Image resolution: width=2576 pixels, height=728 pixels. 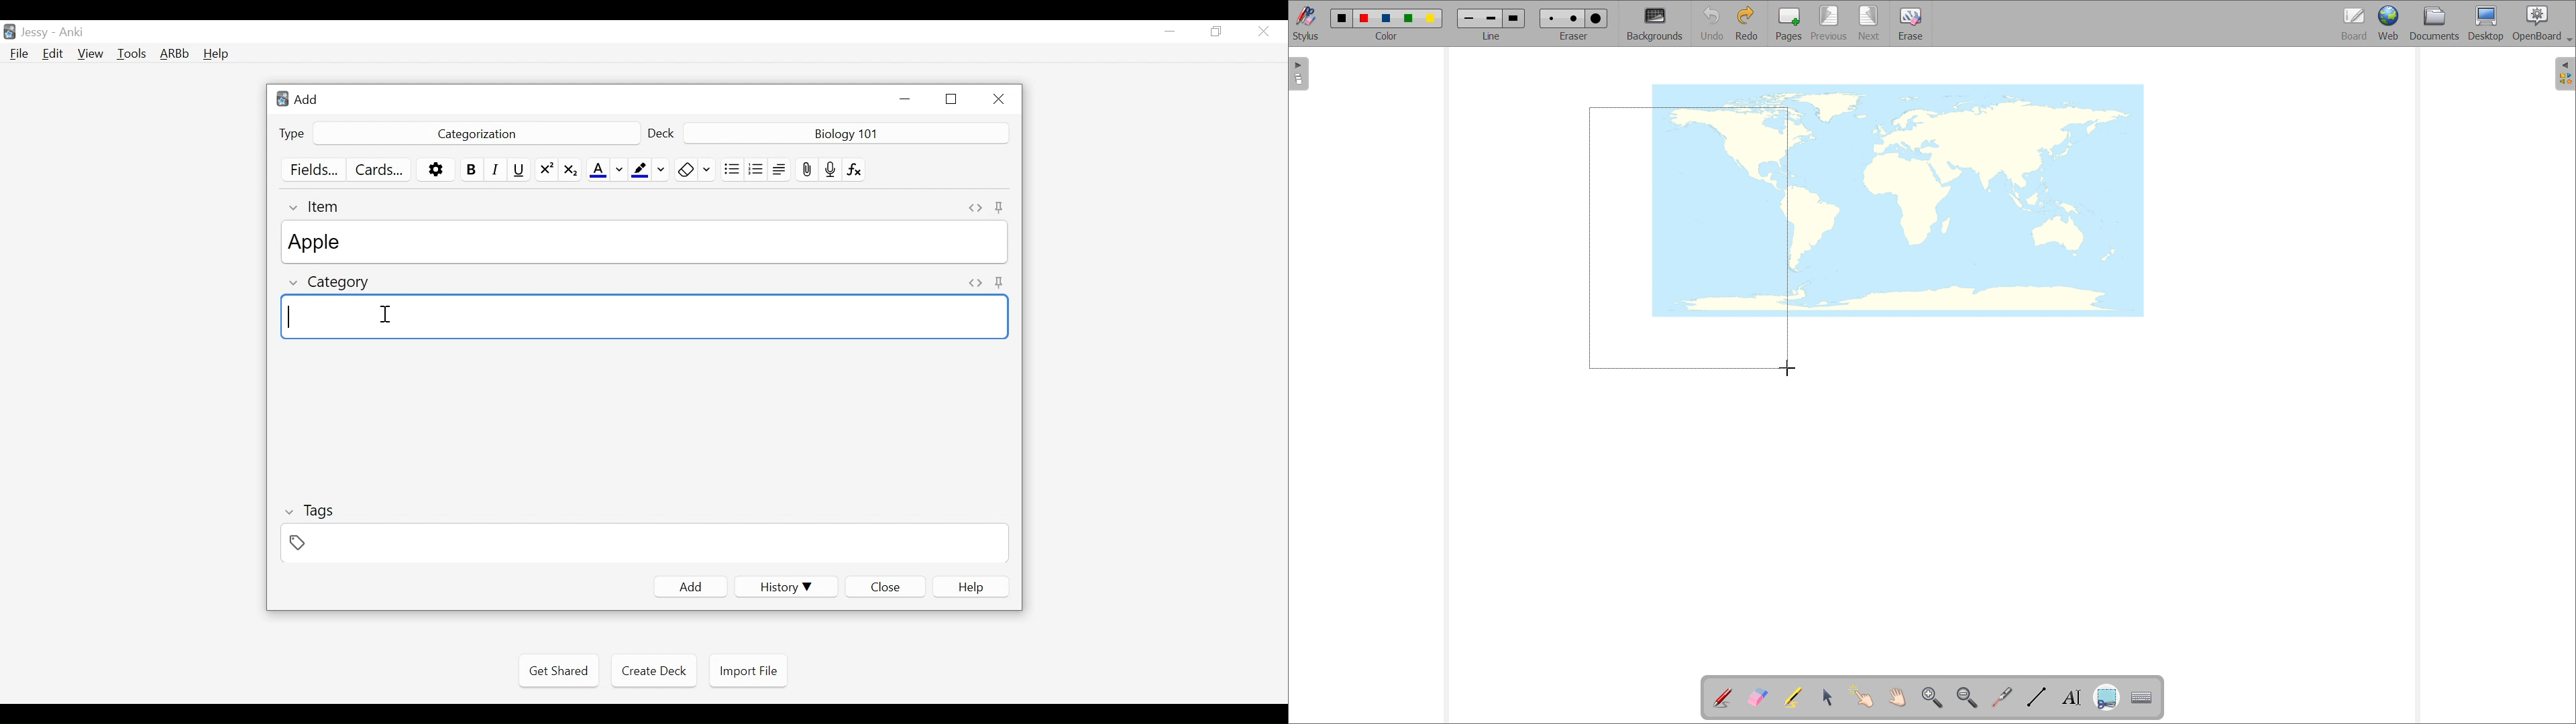 What do you see at coordinates (855, 169) in the screenshot?
I see `Equation` at bounding box center [855, 169].